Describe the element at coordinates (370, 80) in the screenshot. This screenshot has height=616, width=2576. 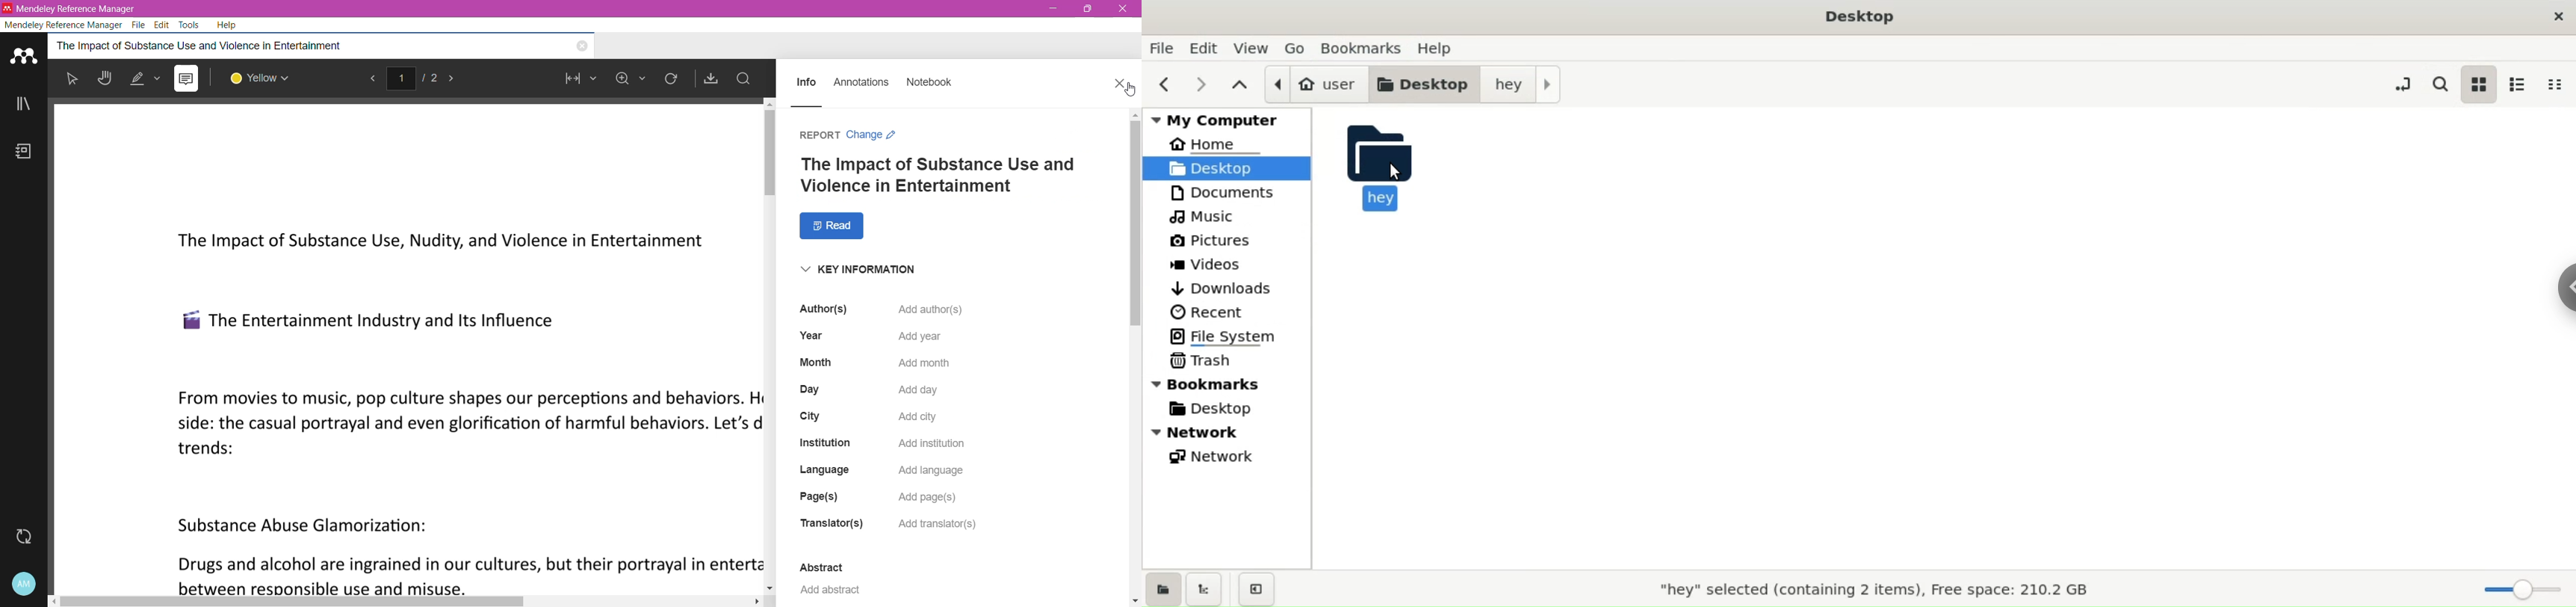
I see `Go to previous page` at that location.